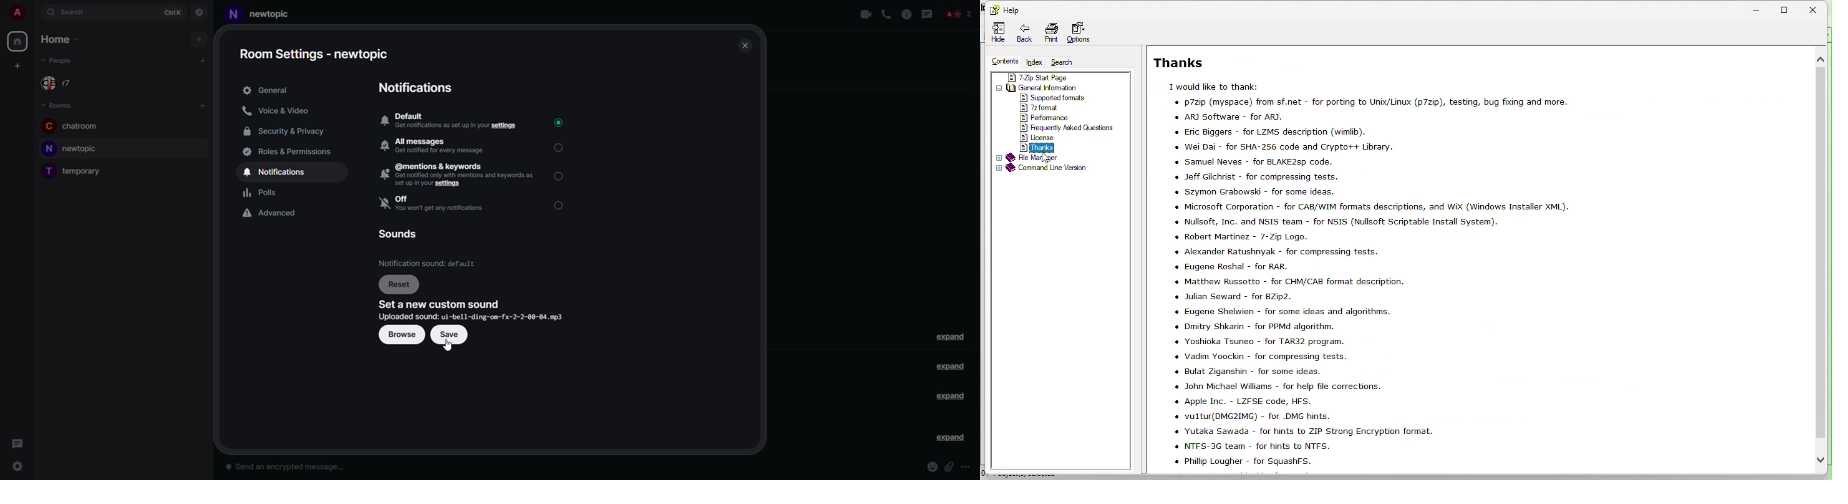  What do you see at coordinates (17, 65) in the screenshot?
I see `add` at bounding box center [17, 65].